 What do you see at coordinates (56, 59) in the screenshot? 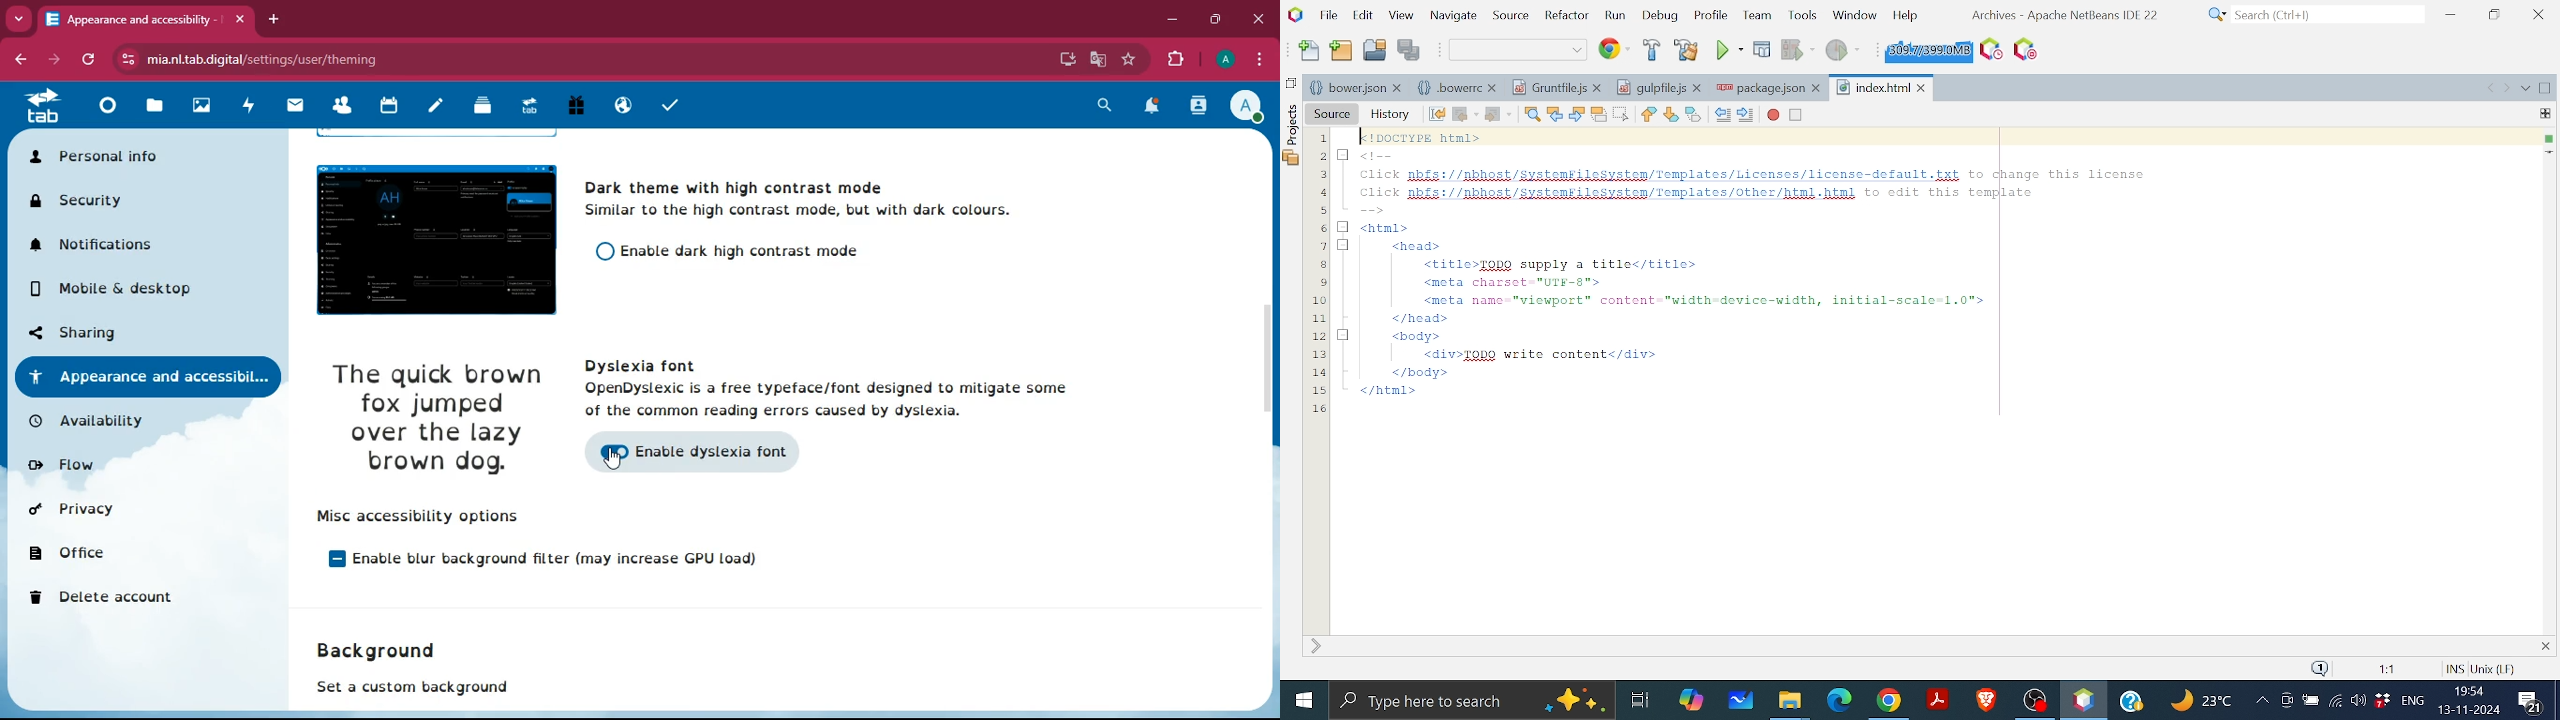
I see `forward` at bounding box center [56, 59].